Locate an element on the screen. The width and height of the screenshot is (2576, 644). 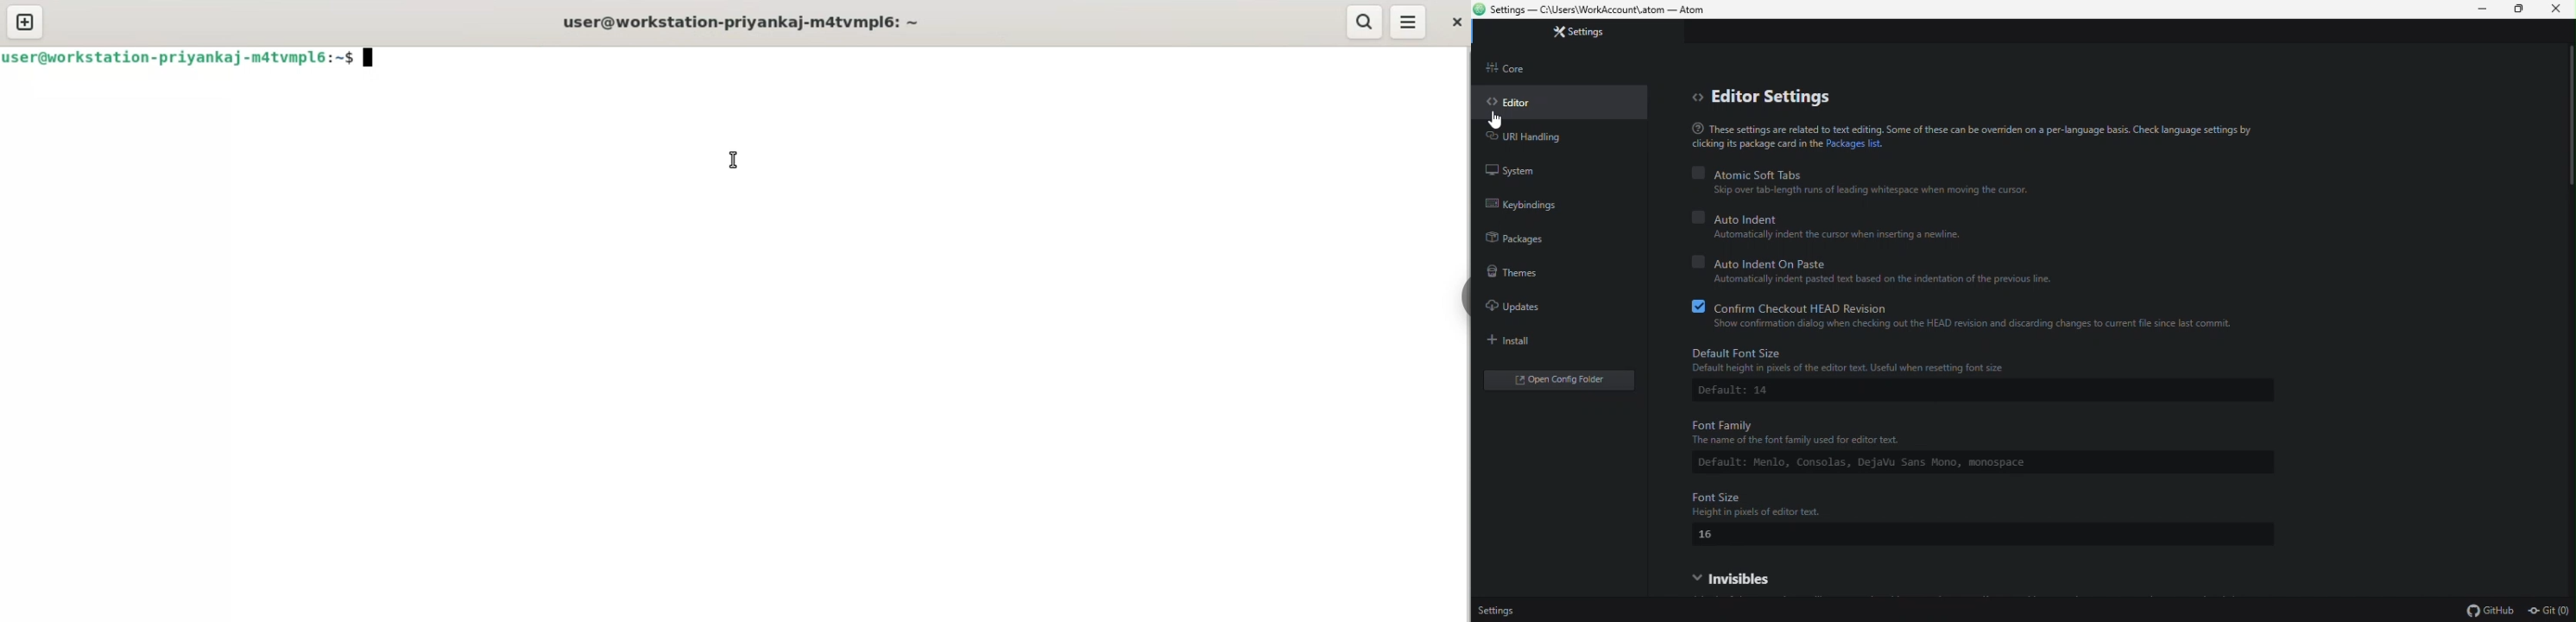
Font Size
Height in pixels of editor text, is located at coordinates (1979, 504).